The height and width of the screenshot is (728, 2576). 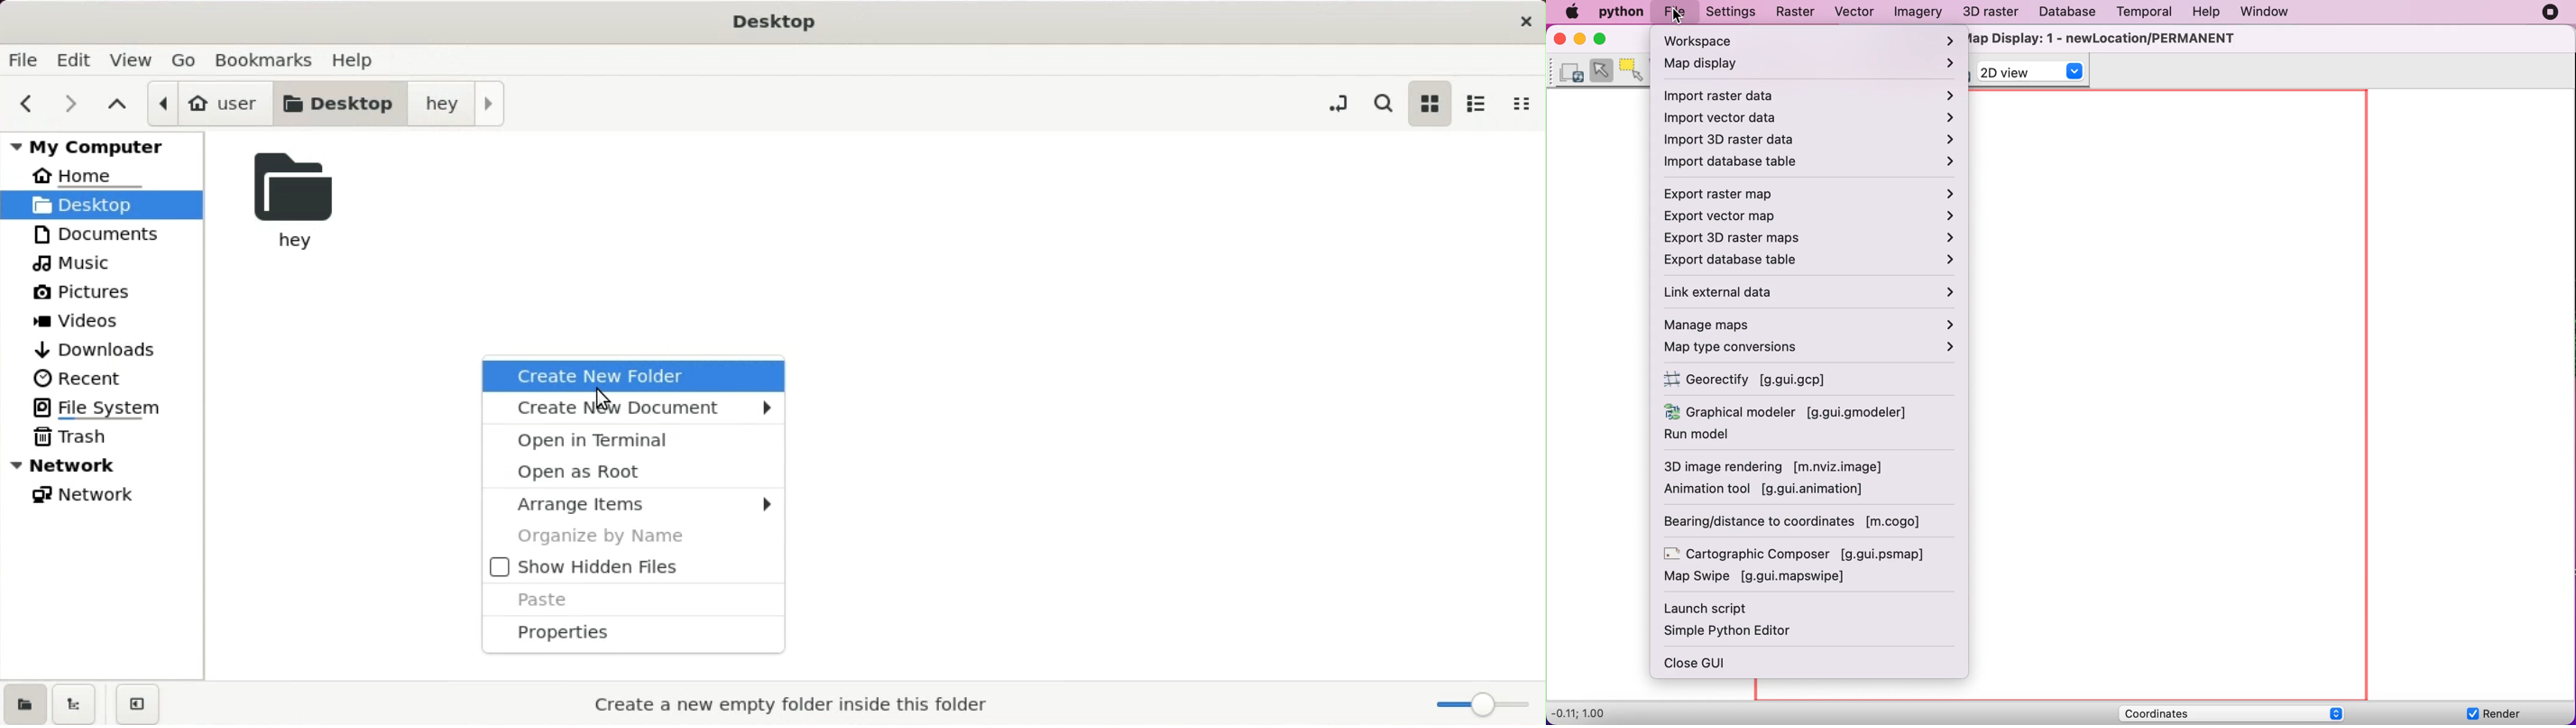 What do you see at coordinates (1524, 23) in the screenshot?
I see `close` at bounding box center [1524, 23].